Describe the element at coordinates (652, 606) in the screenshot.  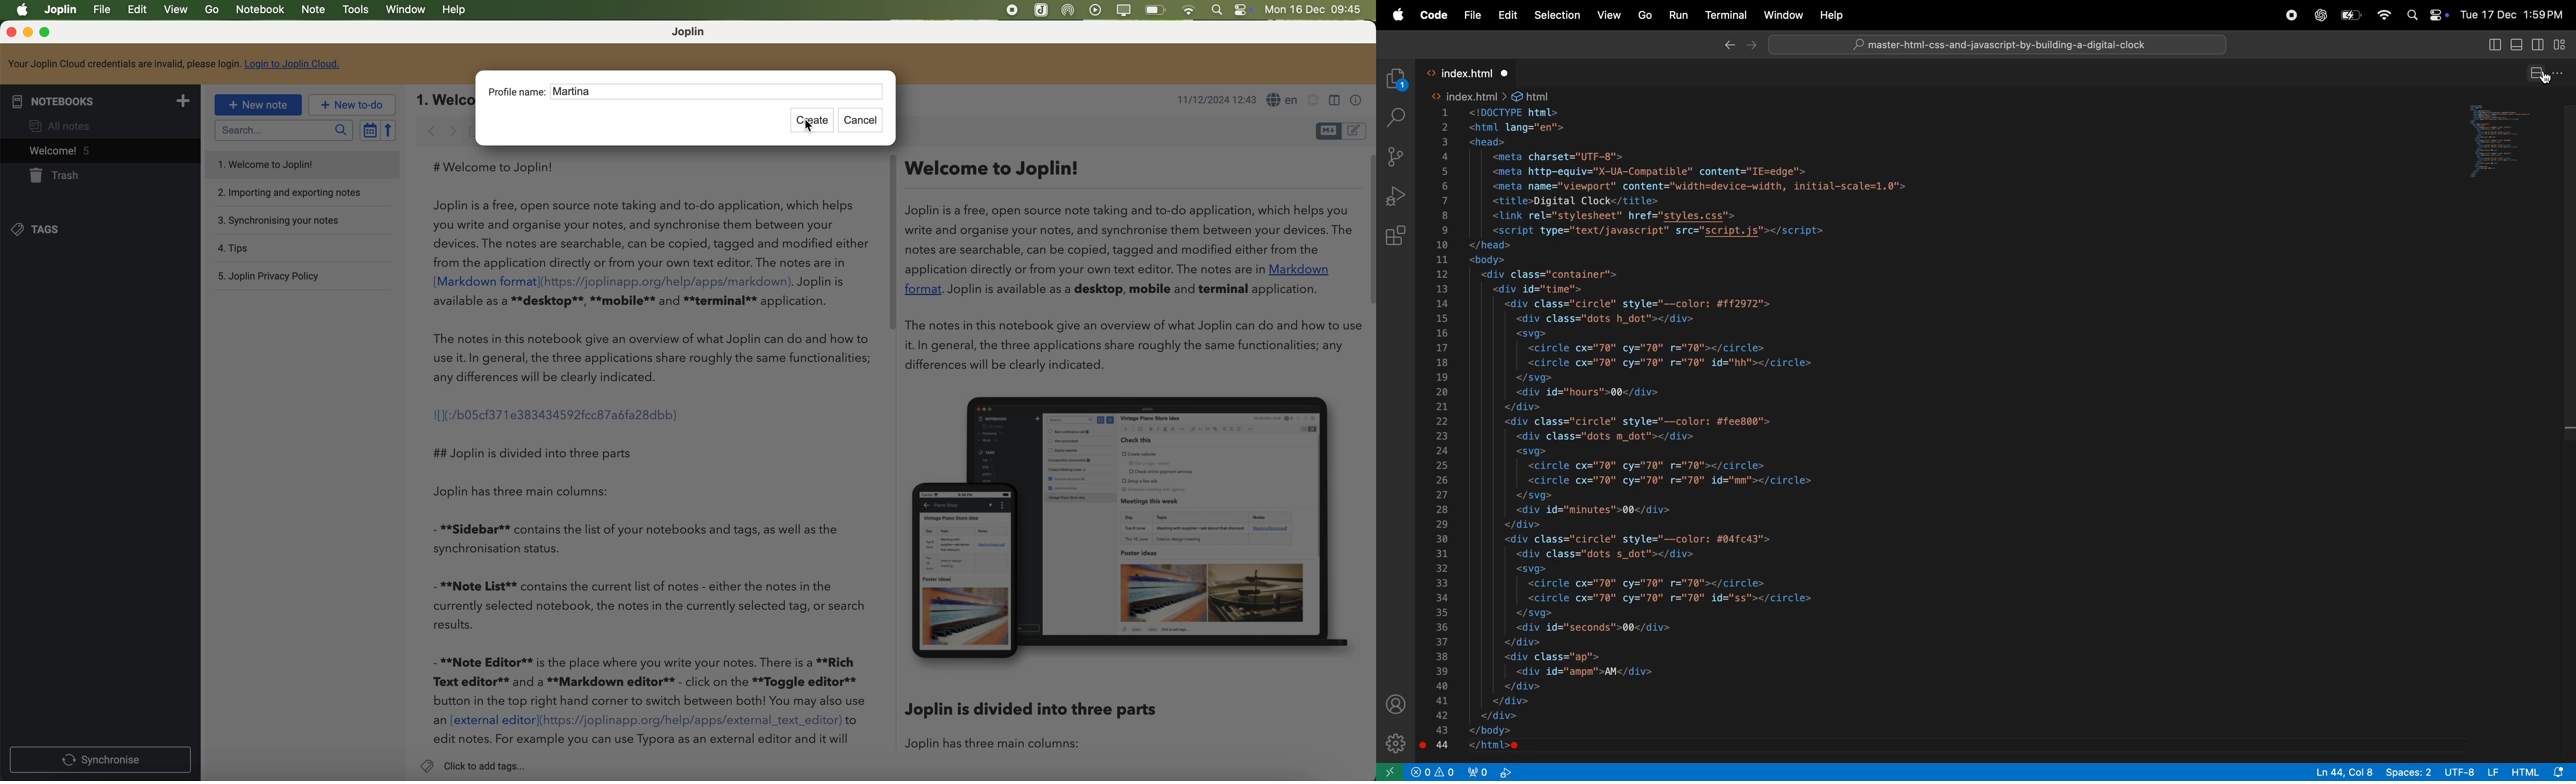
I see `- **Note List** contains the current list of notes - either the notes in the
currently selected notebook, the notes in the currently selected tag, or search
results.` at that location.